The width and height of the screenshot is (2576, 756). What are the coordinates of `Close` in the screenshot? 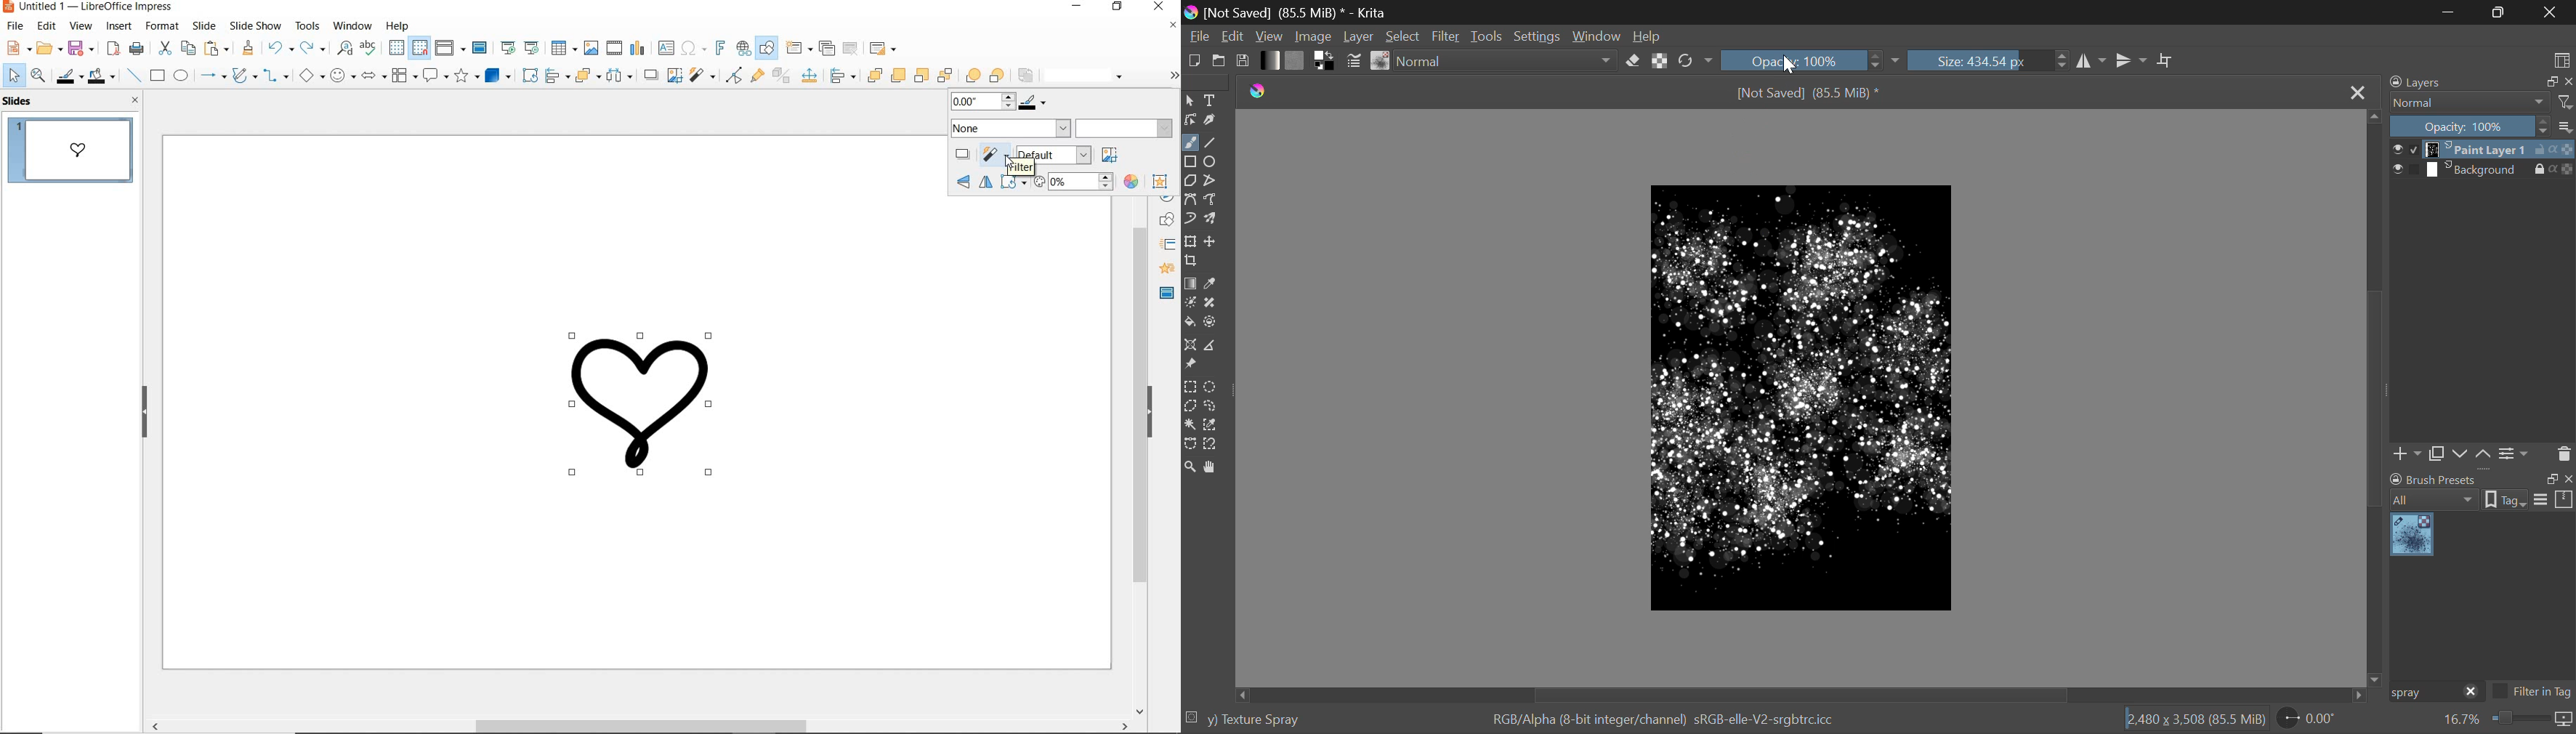 It's located at (2550, 12).